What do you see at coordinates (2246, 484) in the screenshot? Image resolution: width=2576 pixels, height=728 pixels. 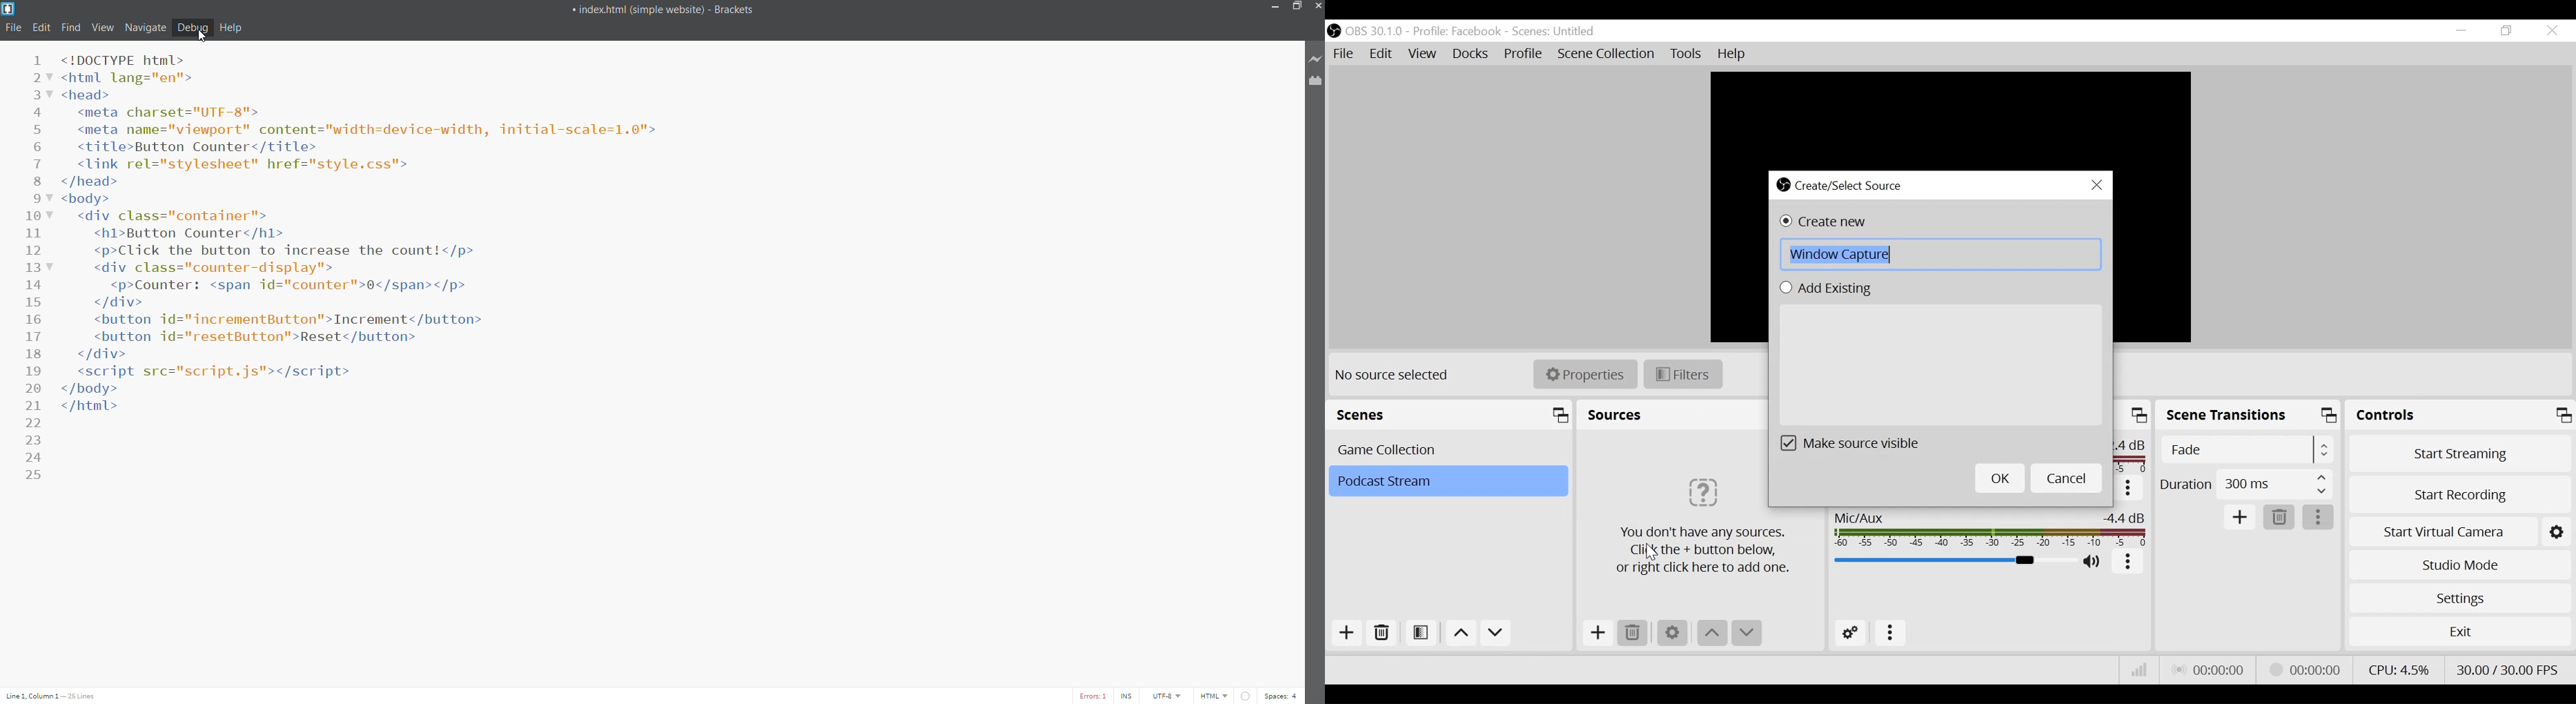 I see `Select Duration` at bounding box center [2246, 484].